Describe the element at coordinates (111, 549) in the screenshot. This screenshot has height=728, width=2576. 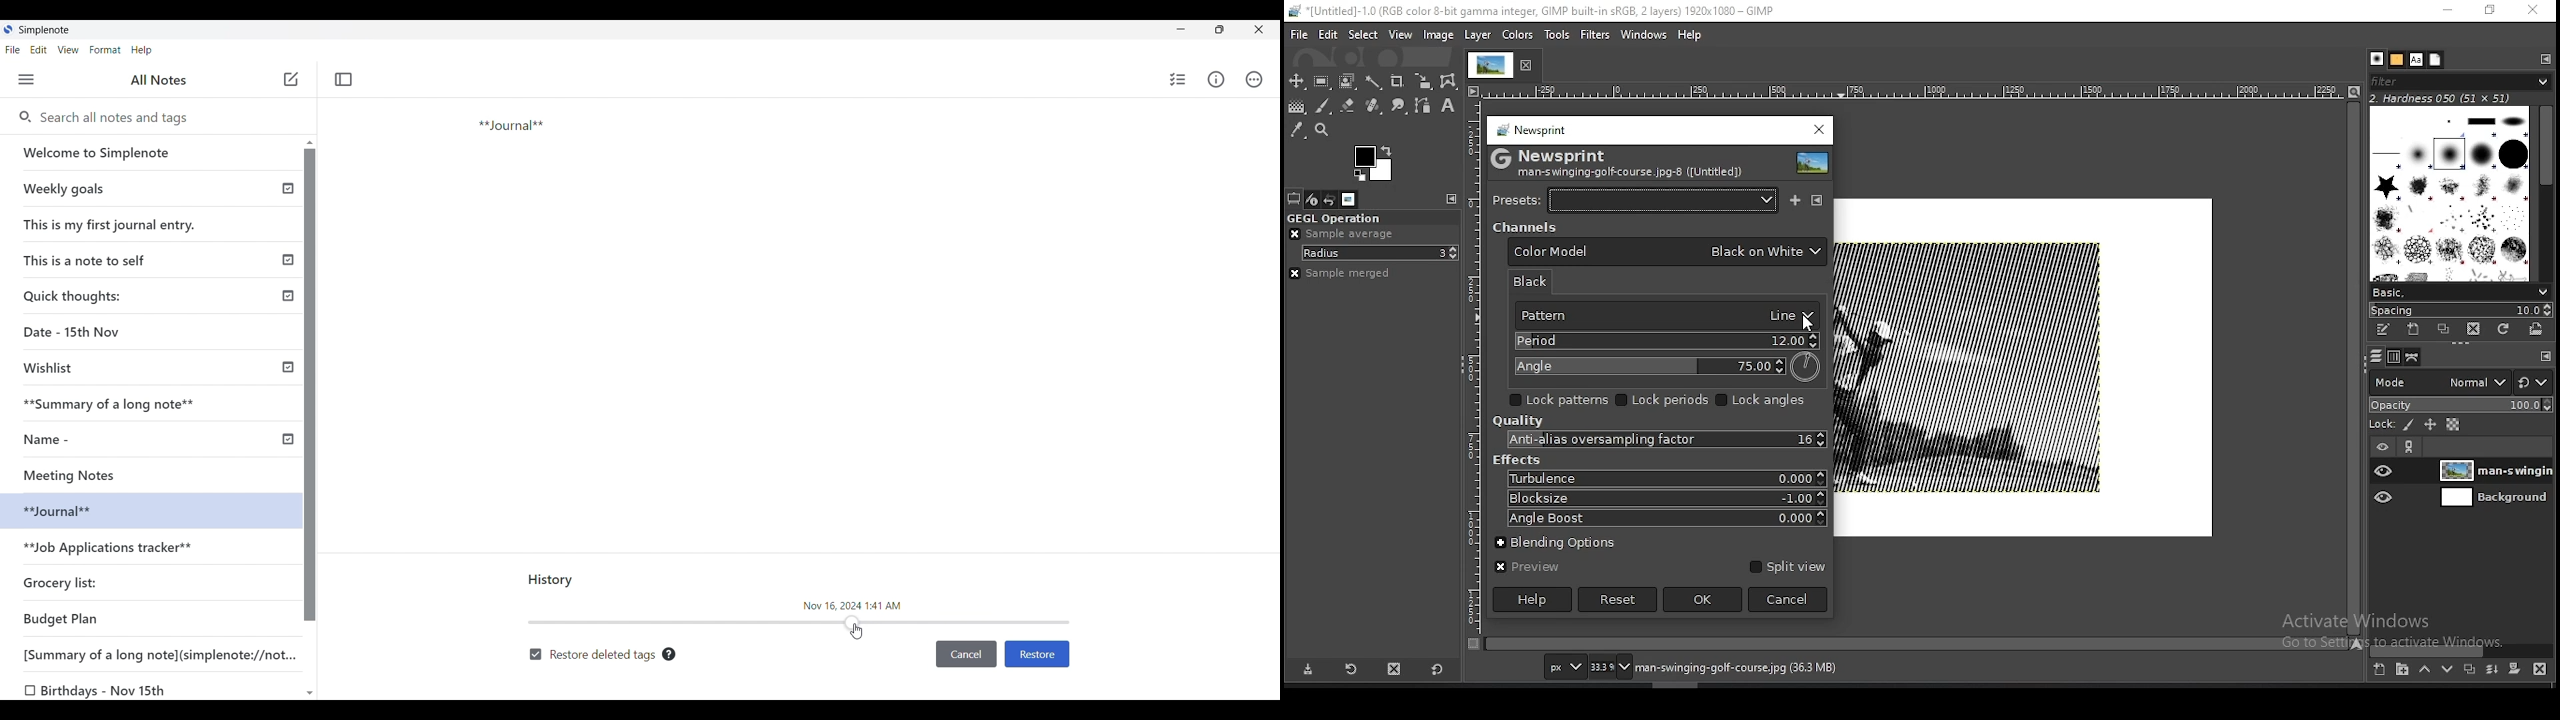
I see `**Job Applications tracker**` at that location.